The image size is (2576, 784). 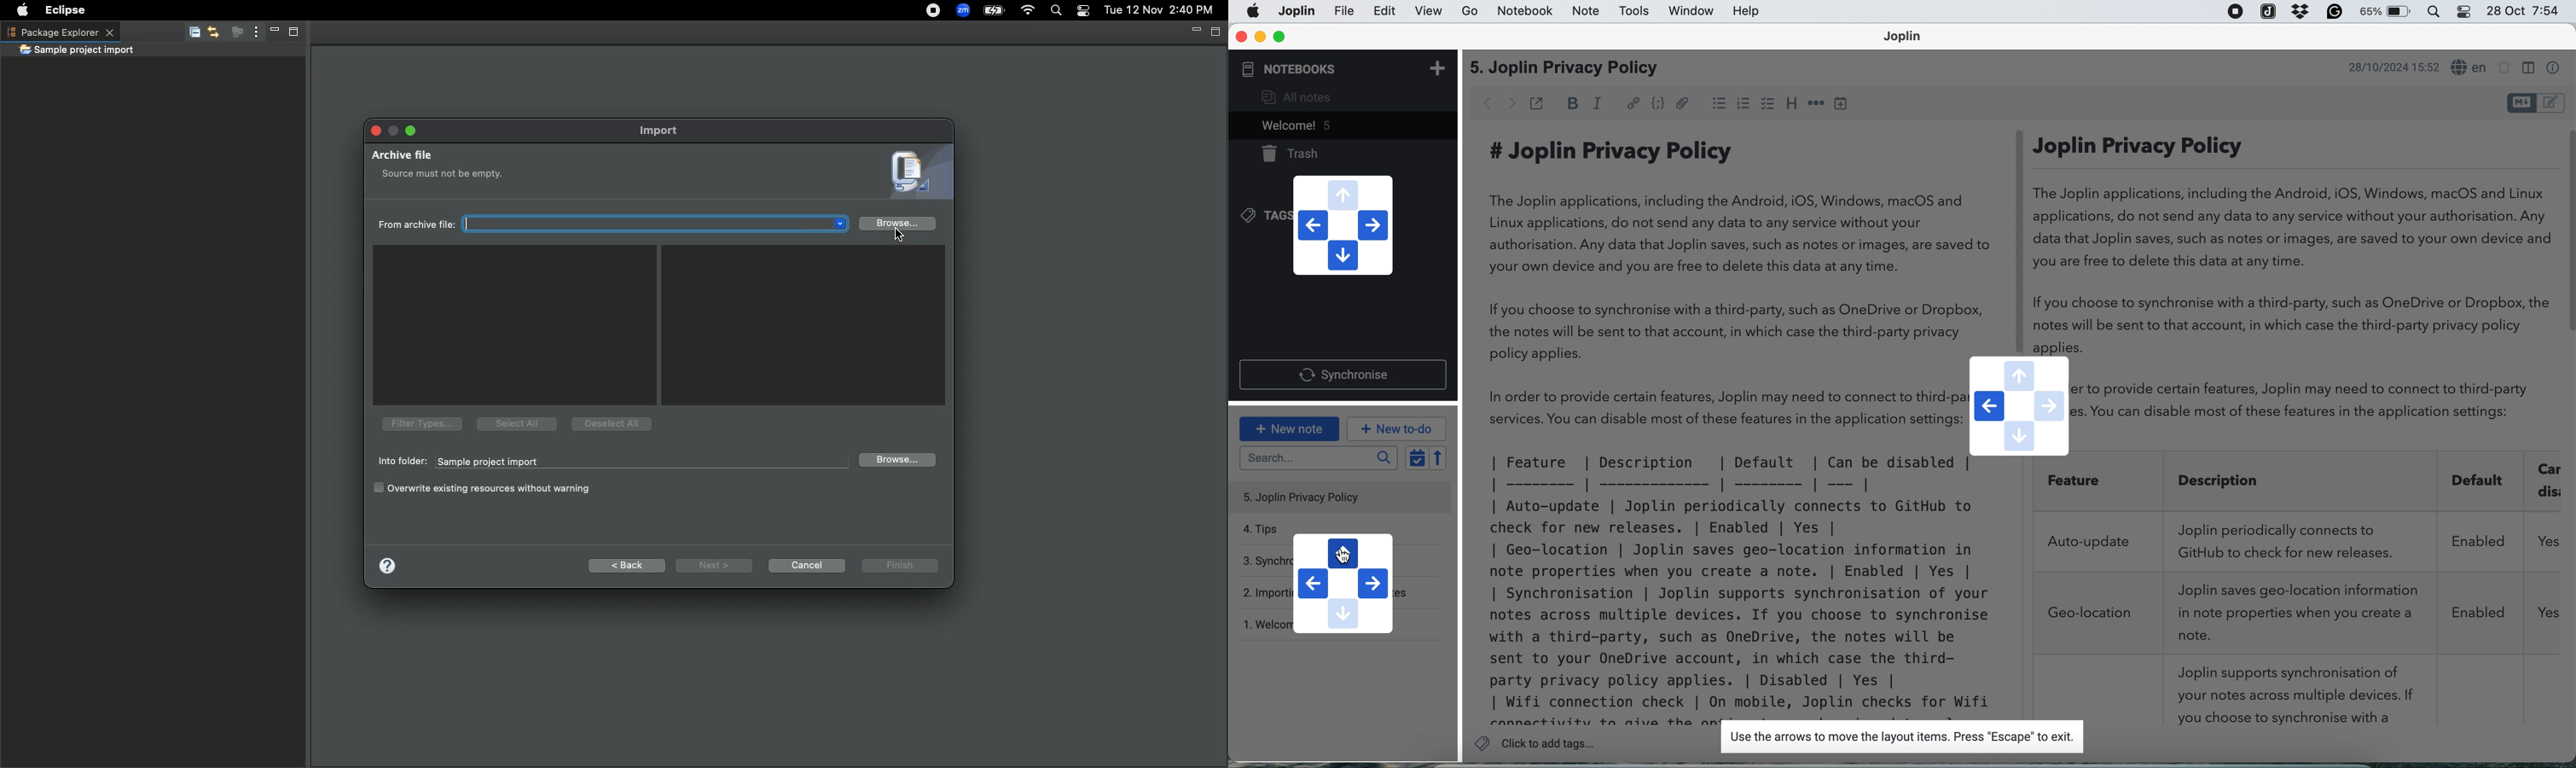 What do you see at coordinates (67, 10) in the screenshot?
I see `Eclipse` at bounding box center [67, 10].